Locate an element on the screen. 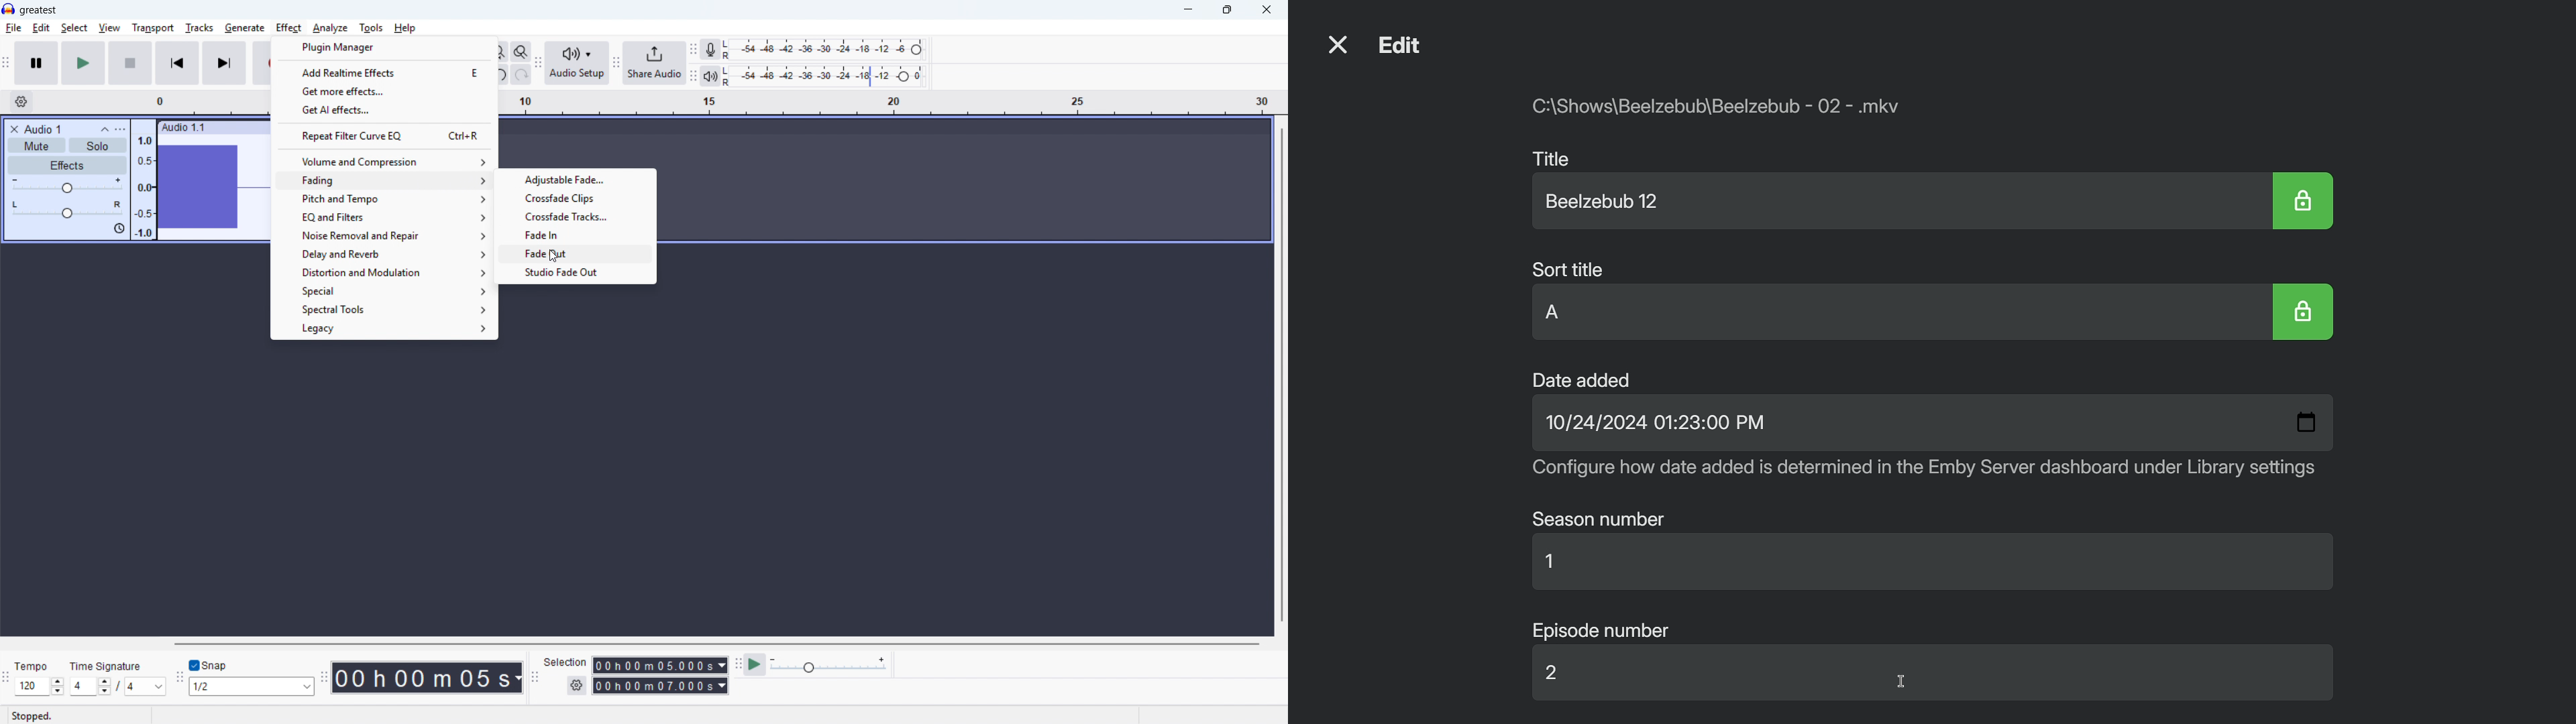 The image size is (2576, 728). Selection end time is located at coordinates (661, 685).